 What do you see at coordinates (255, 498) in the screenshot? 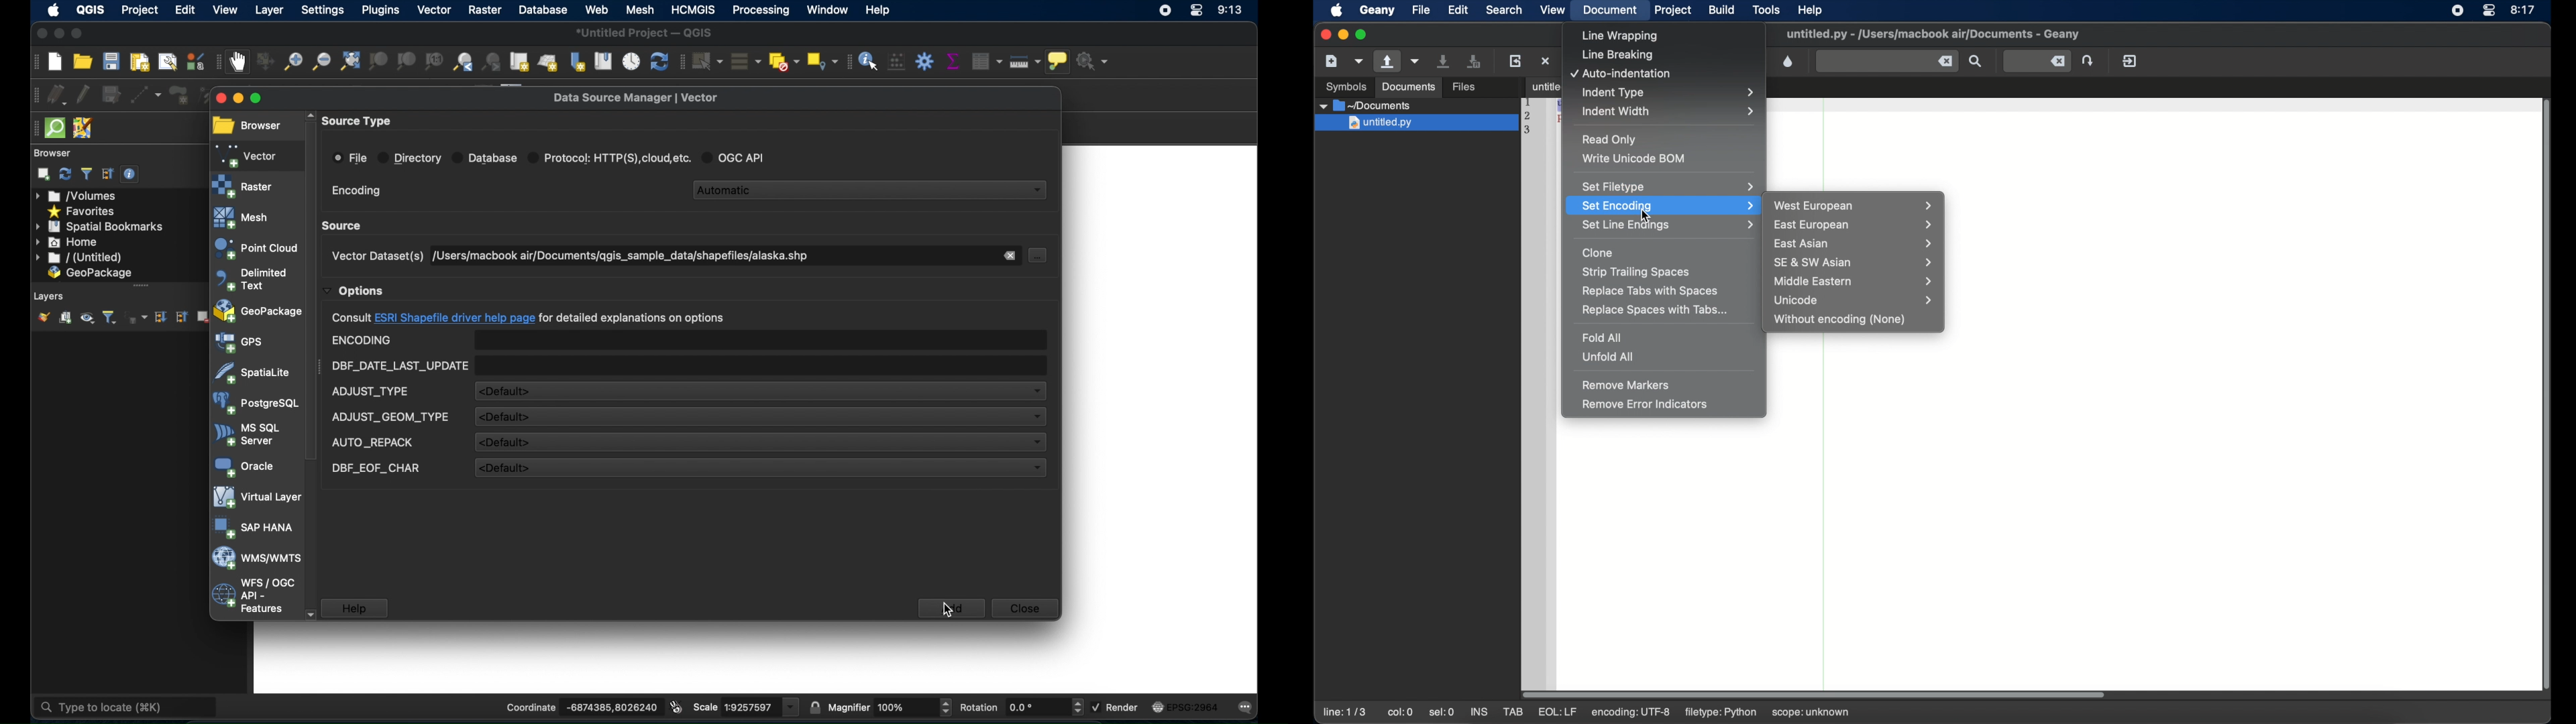
I see `virtual layer` at bounding box center [255, 498].